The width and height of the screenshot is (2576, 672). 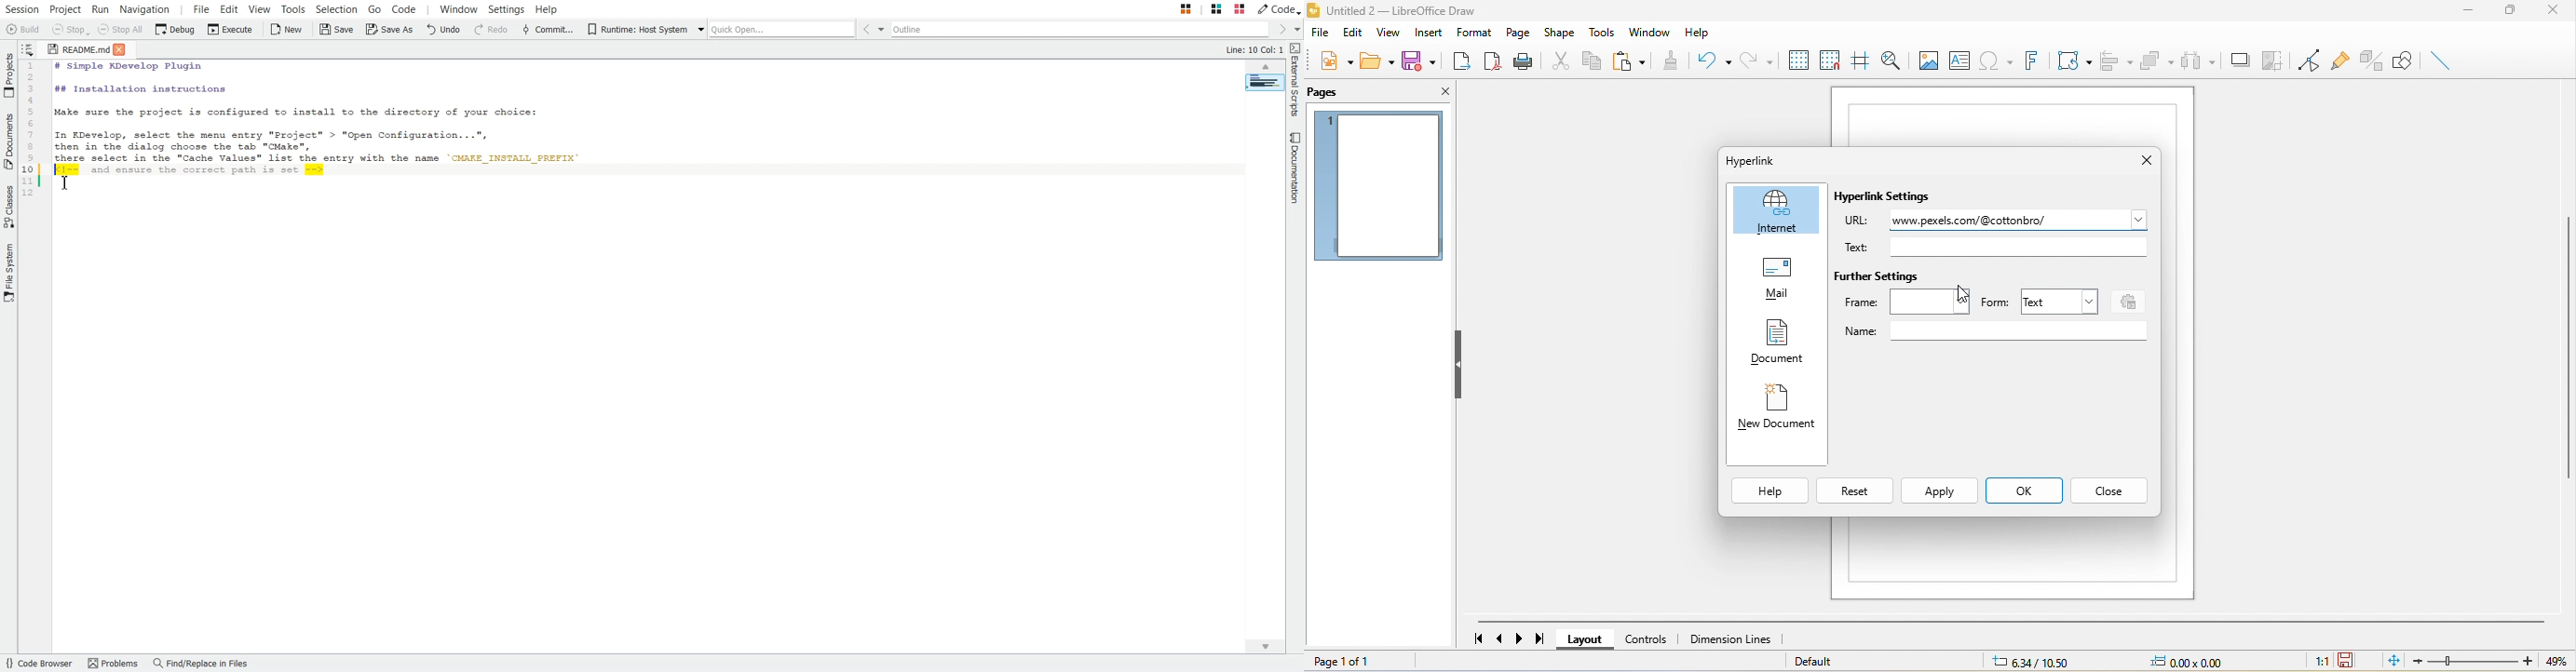 I want to click on pages, so click(x=1346, y=93).